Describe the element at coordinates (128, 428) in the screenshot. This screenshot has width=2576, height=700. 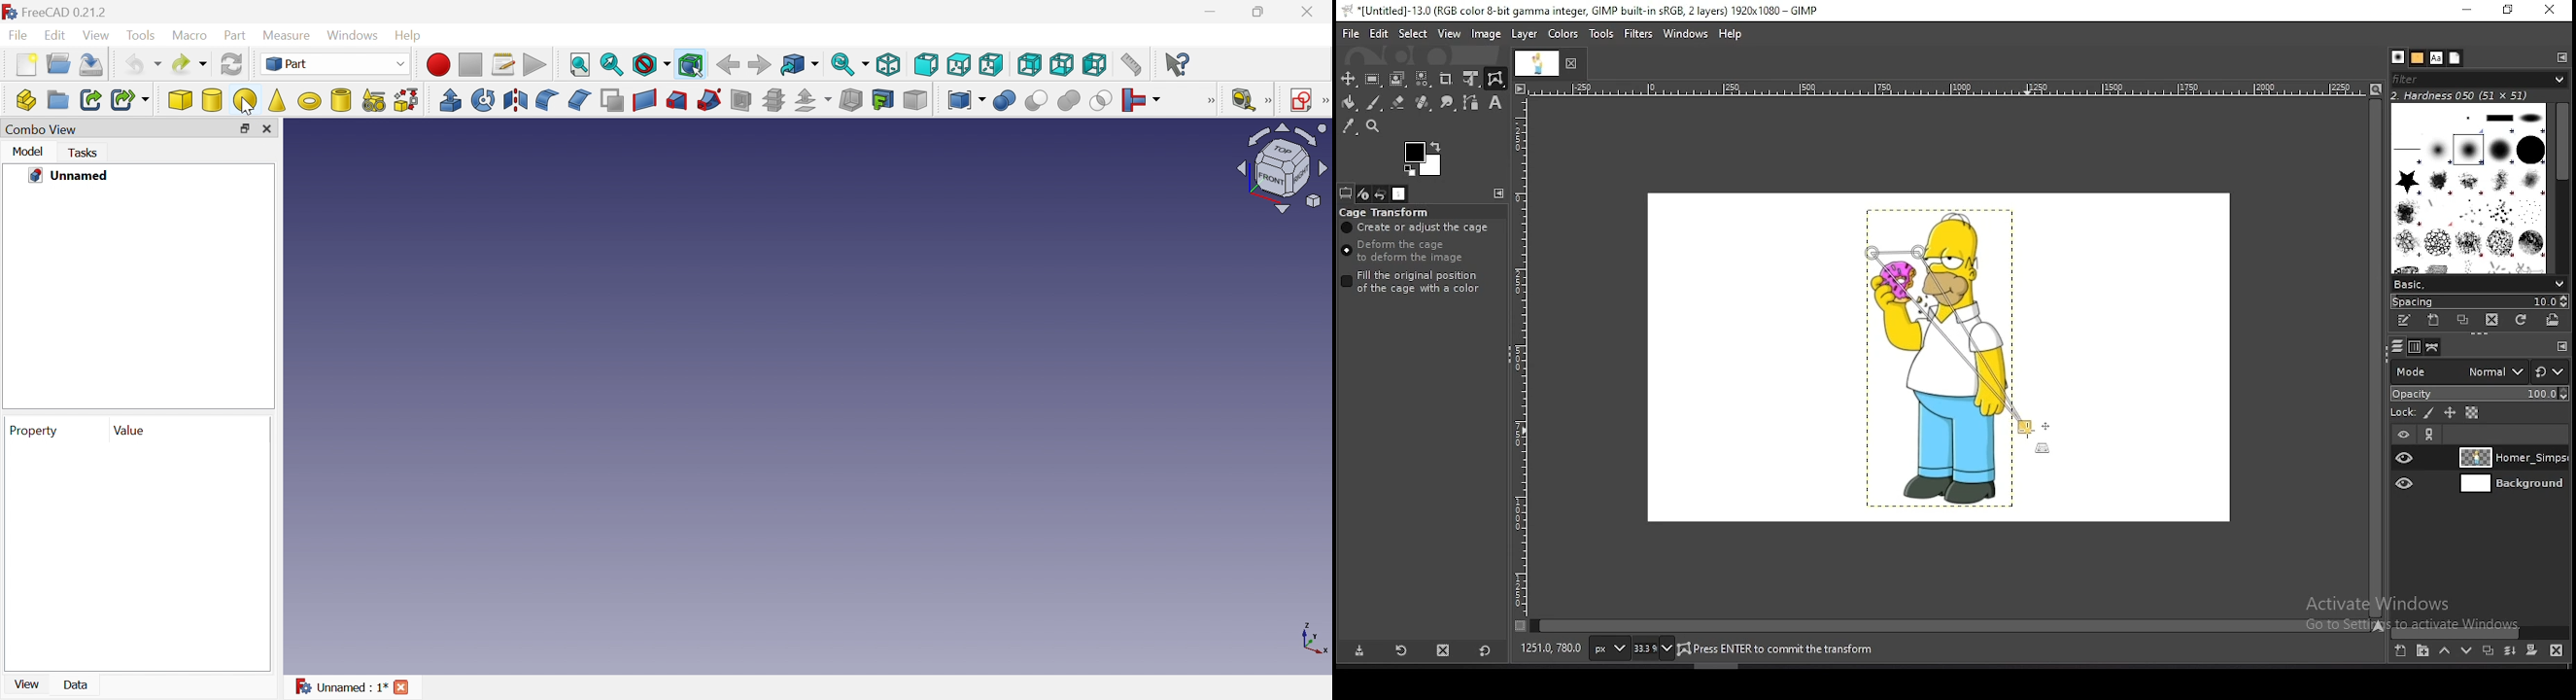
I see `Value` at that location.